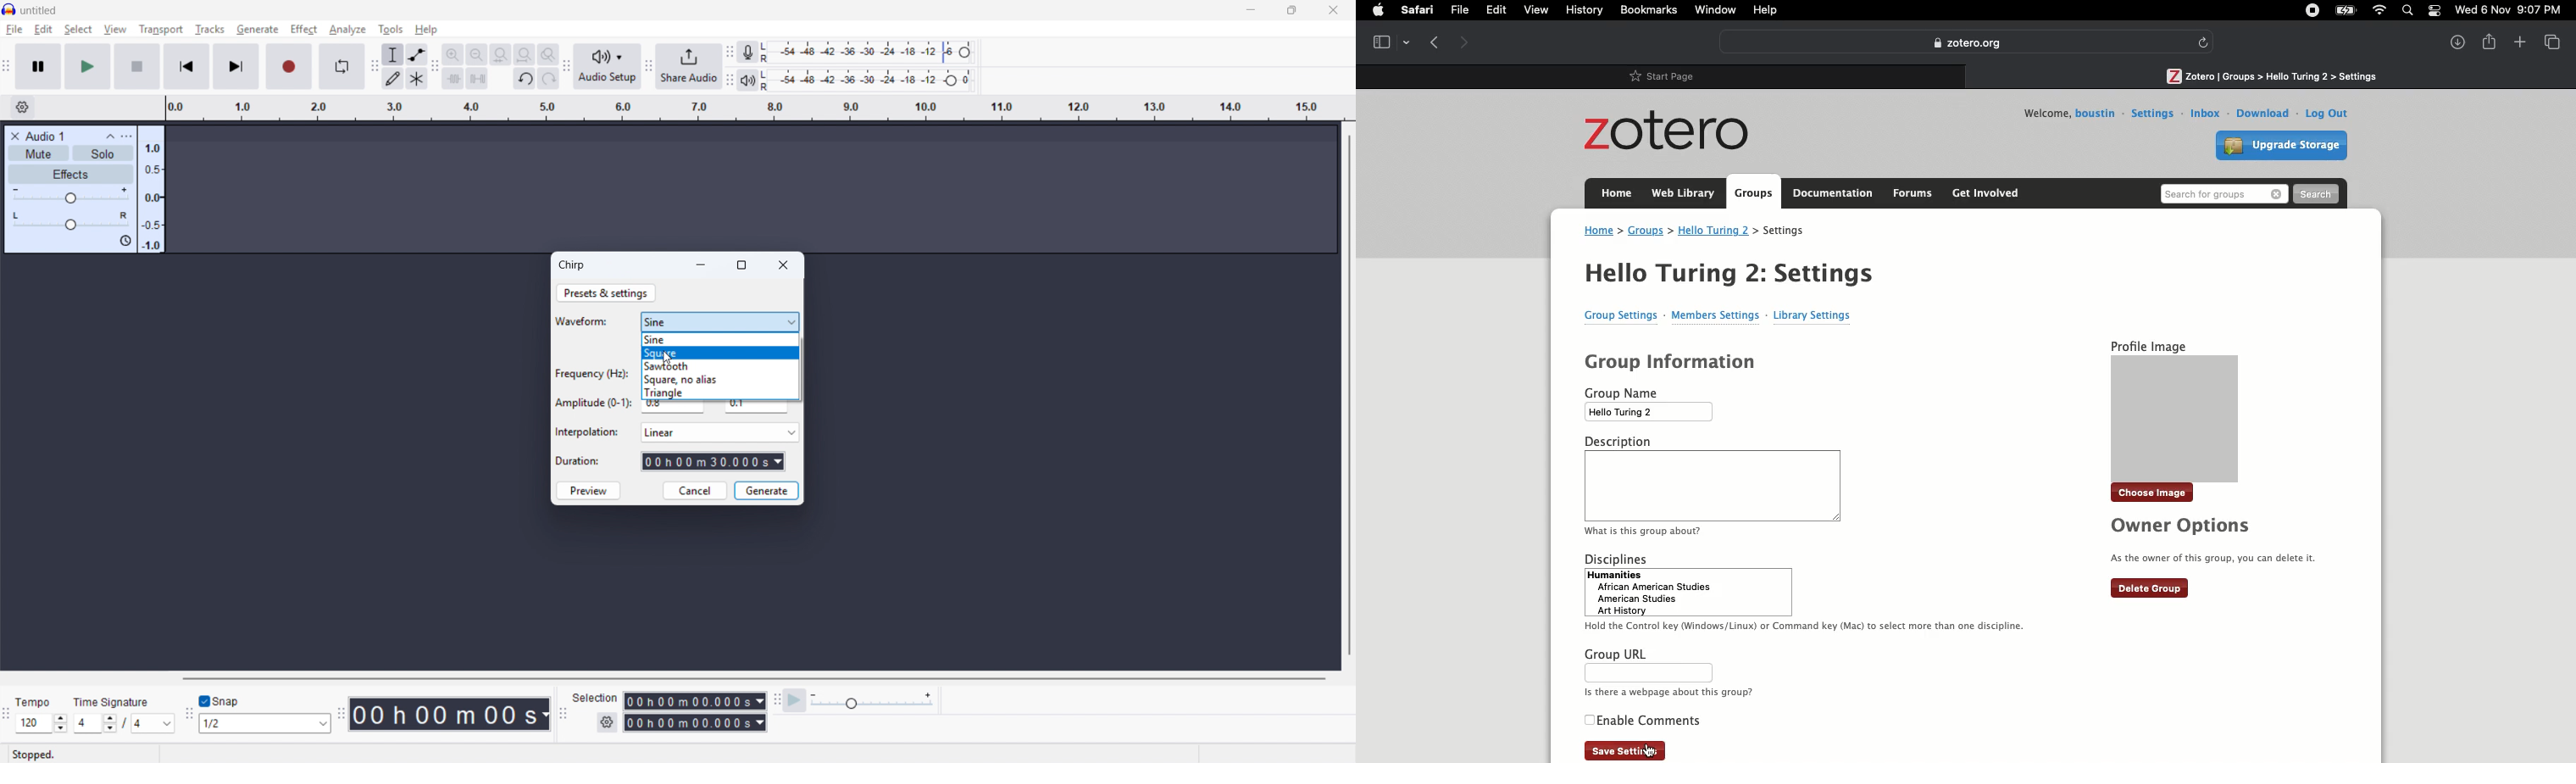 This screenshot has height=784, width=2576. I want to click on View, so click(2551, 41).